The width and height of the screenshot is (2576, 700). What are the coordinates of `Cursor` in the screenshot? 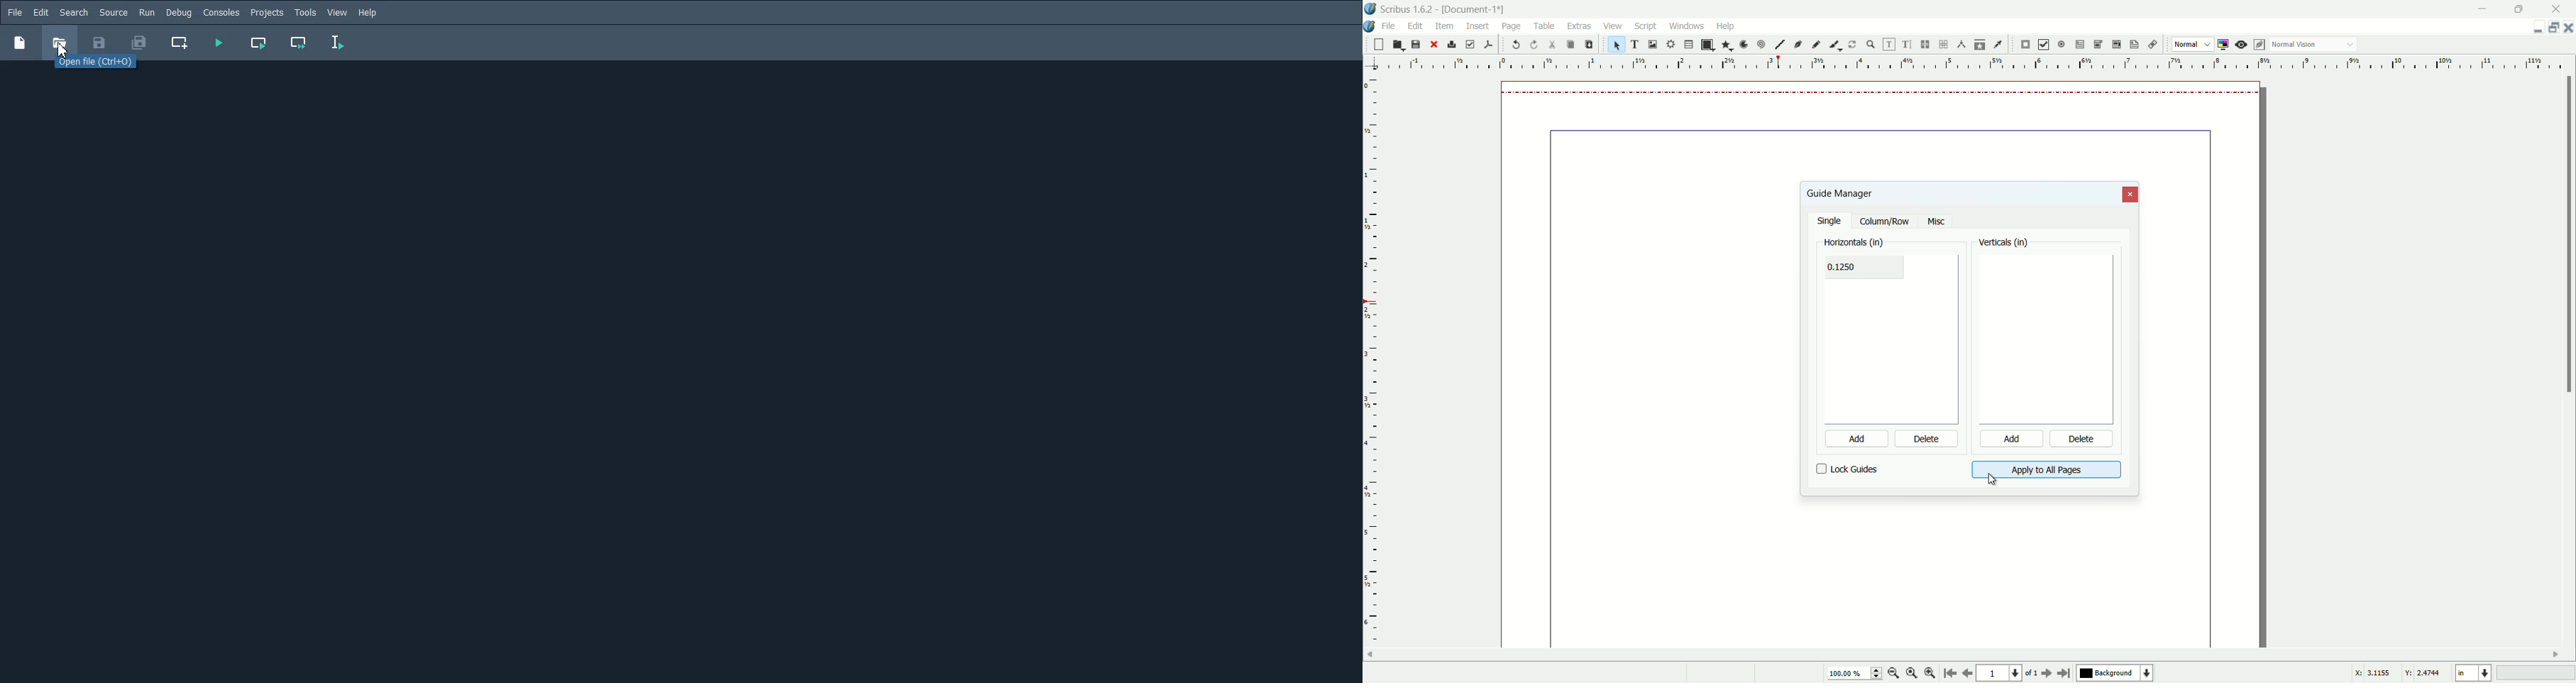 It's located at (63, 50).